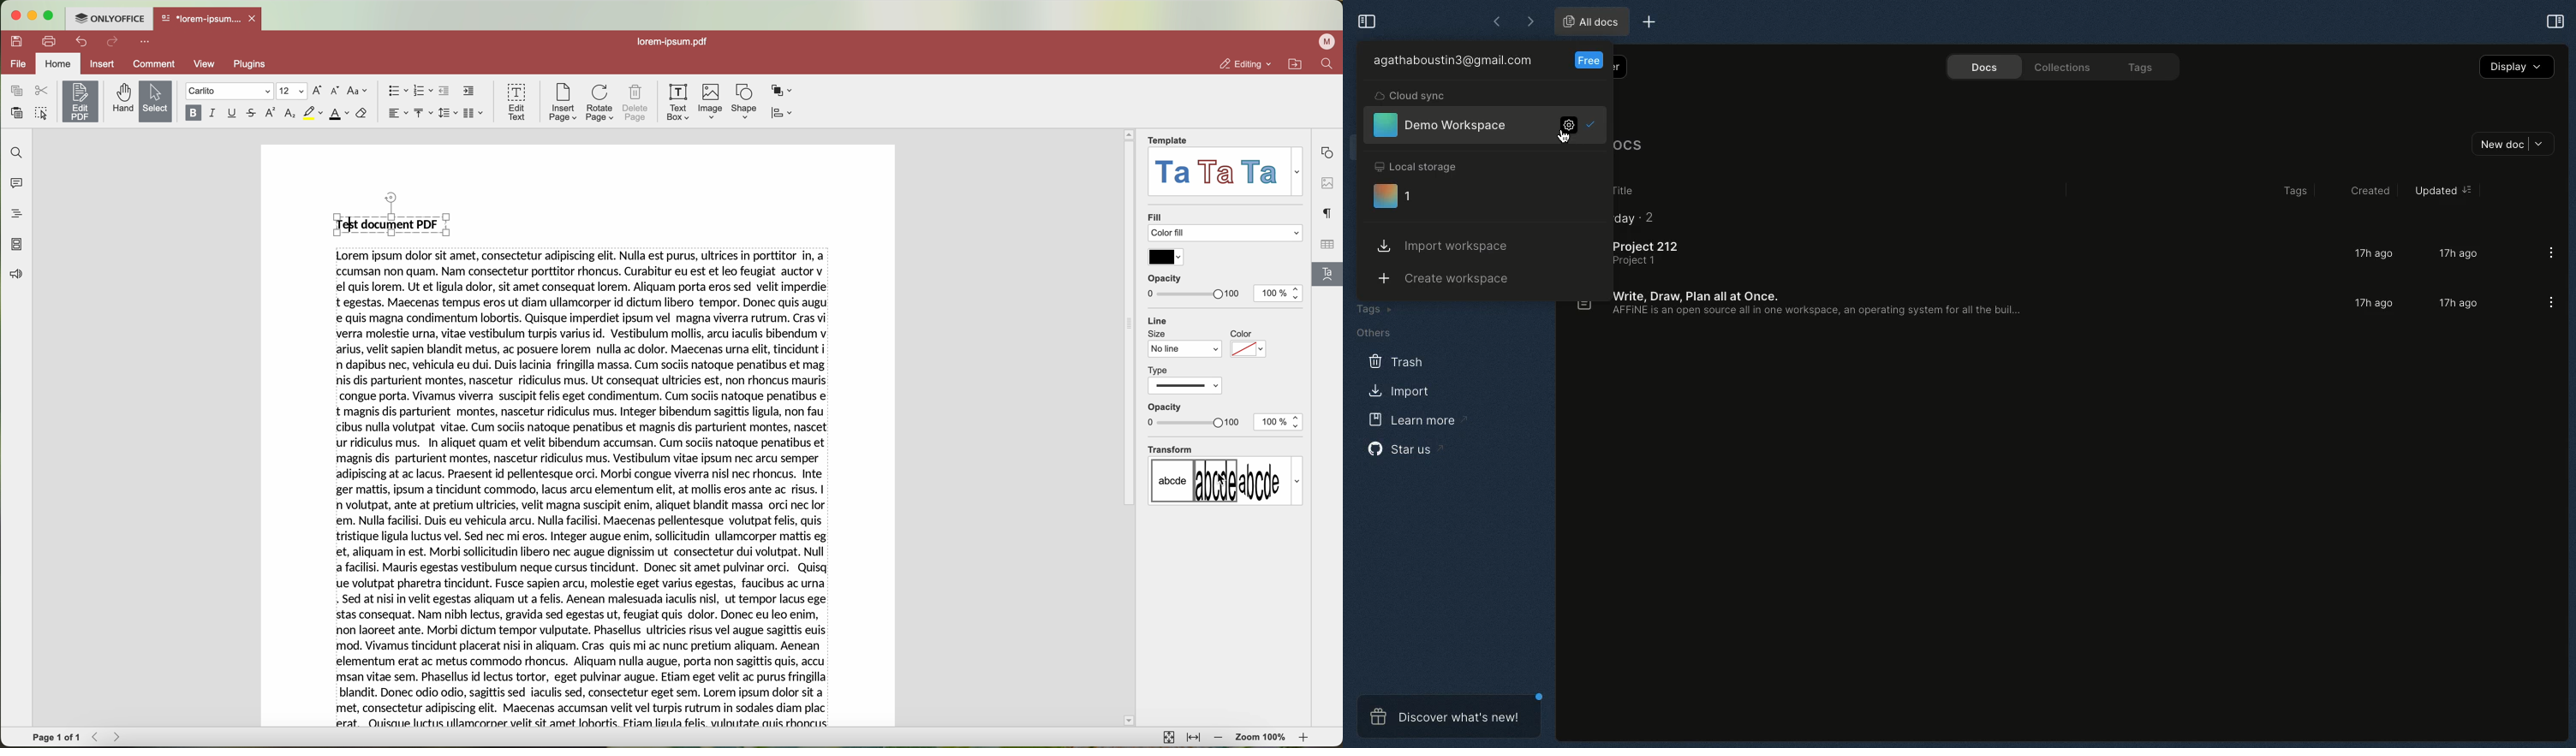  What do you see at coordinates (1156, 216) in the screenshot?
I see `fill` at bounding box center [1156, 216].